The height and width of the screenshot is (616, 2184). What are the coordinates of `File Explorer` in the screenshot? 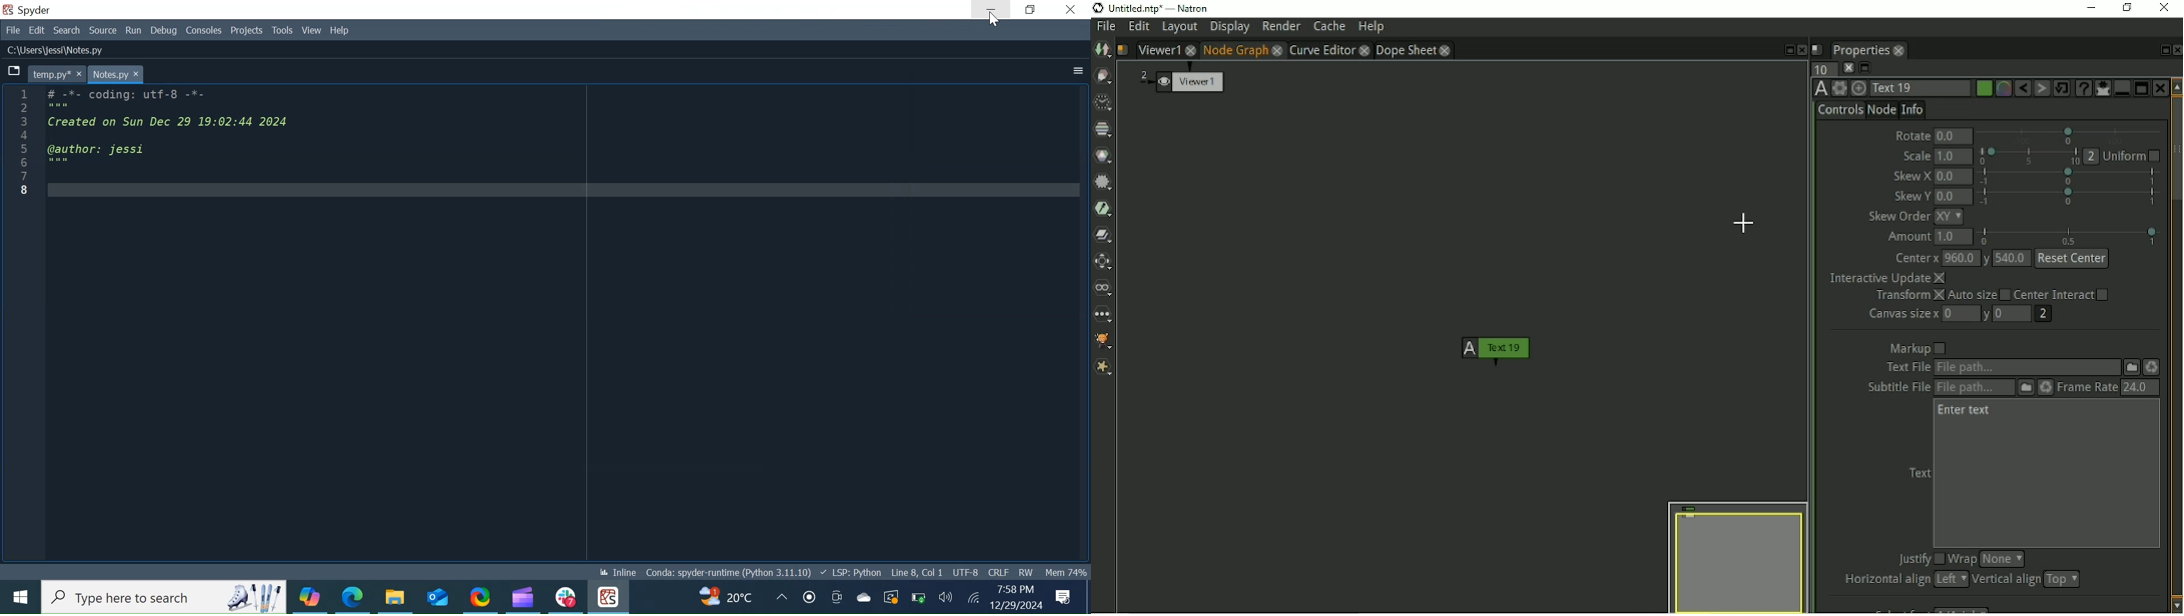 It's located at (395, 596).